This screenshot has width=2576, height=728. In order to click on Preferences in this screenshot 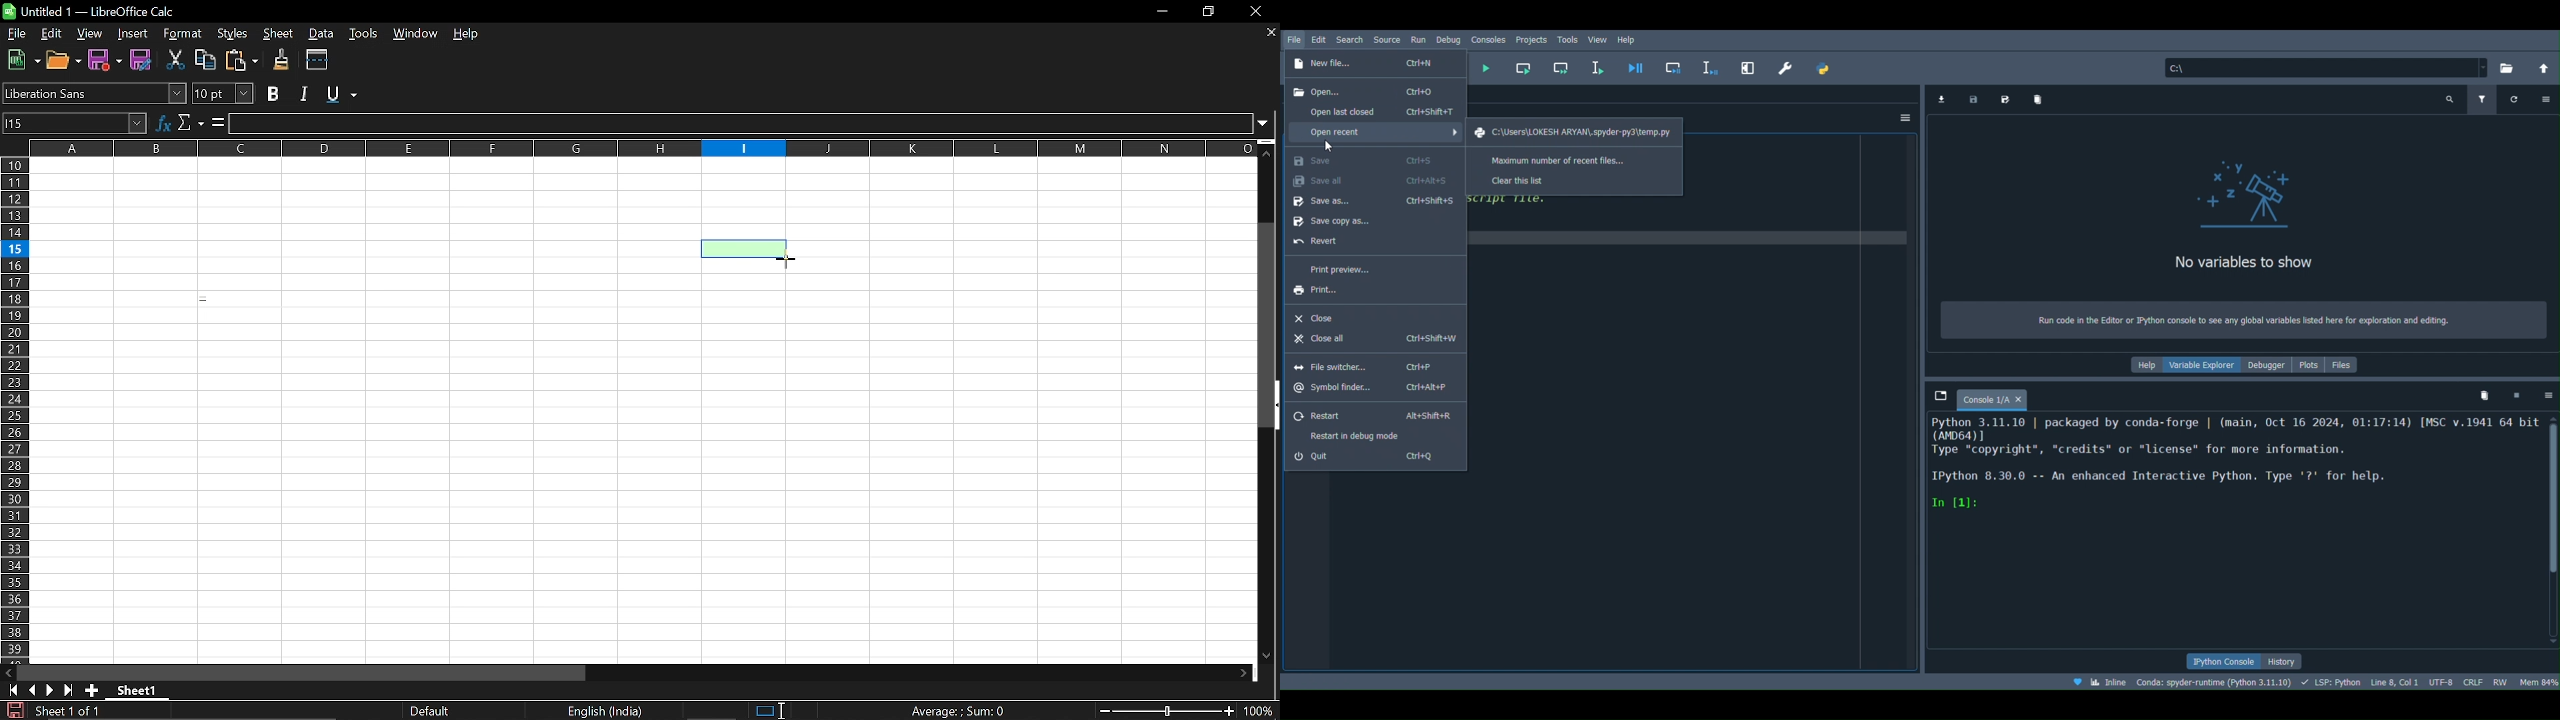, I will do `click(1787, 68)`.